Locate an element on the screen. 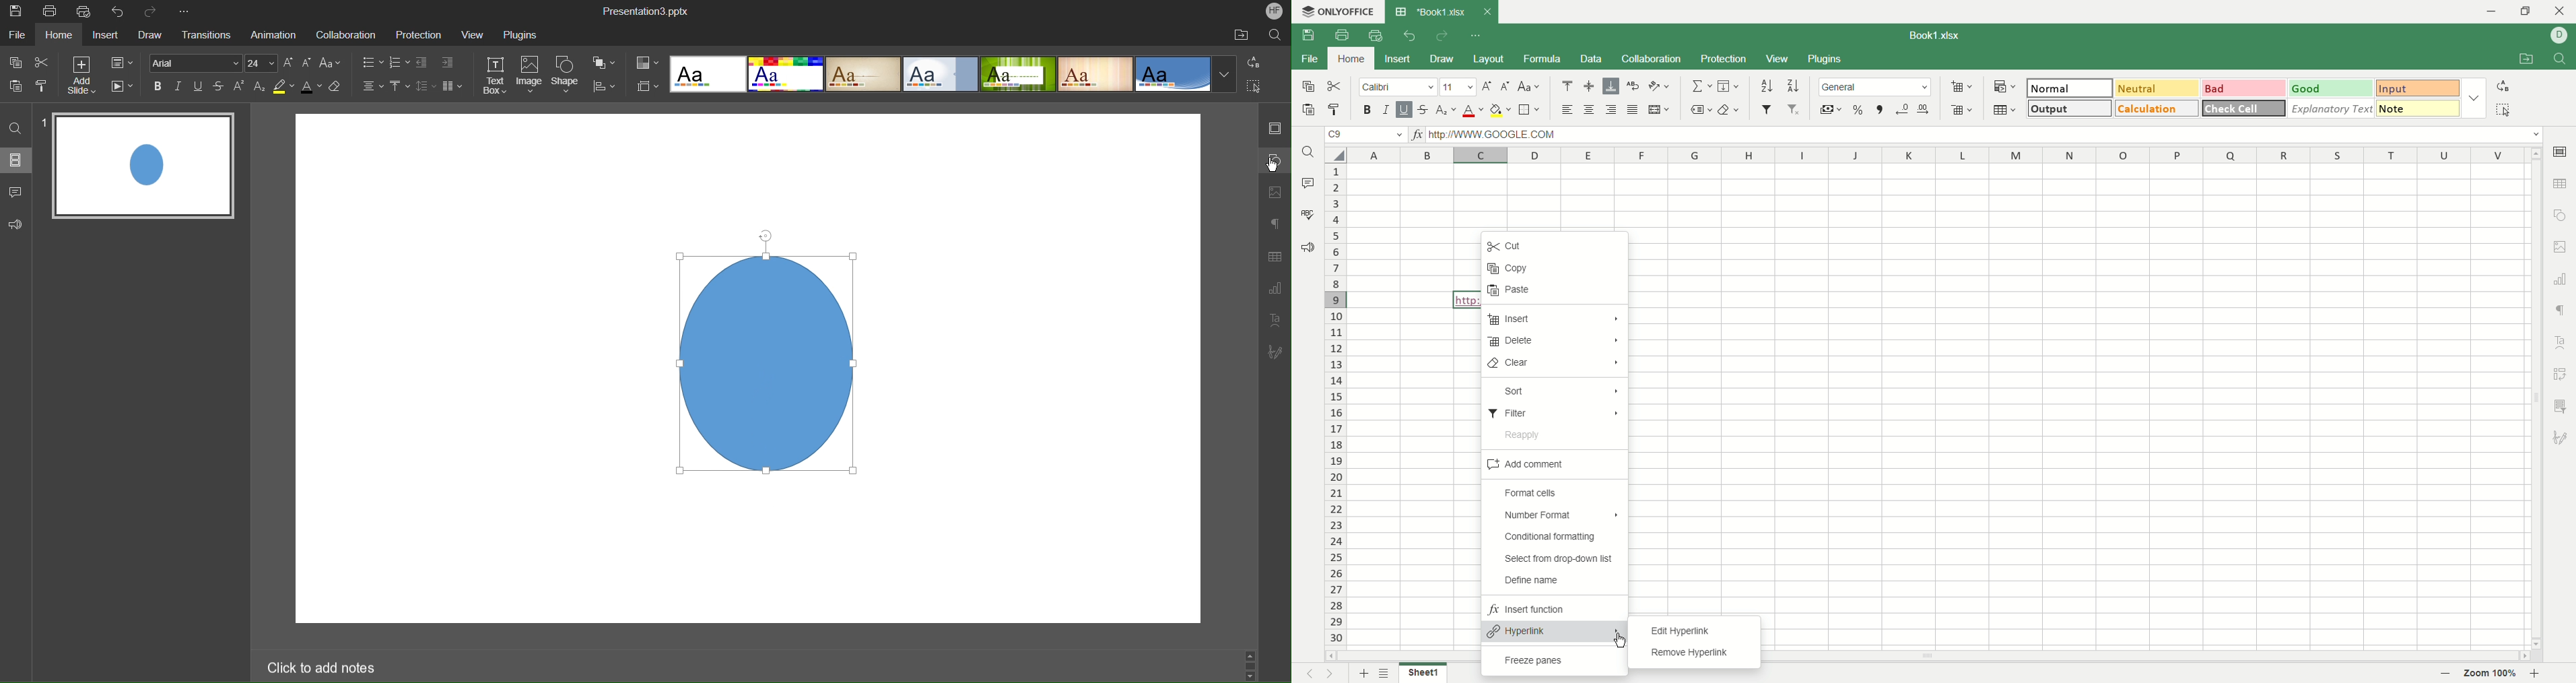 The height and width of the screenshot is (700, 2576). File is located at coordinates (16, 35).